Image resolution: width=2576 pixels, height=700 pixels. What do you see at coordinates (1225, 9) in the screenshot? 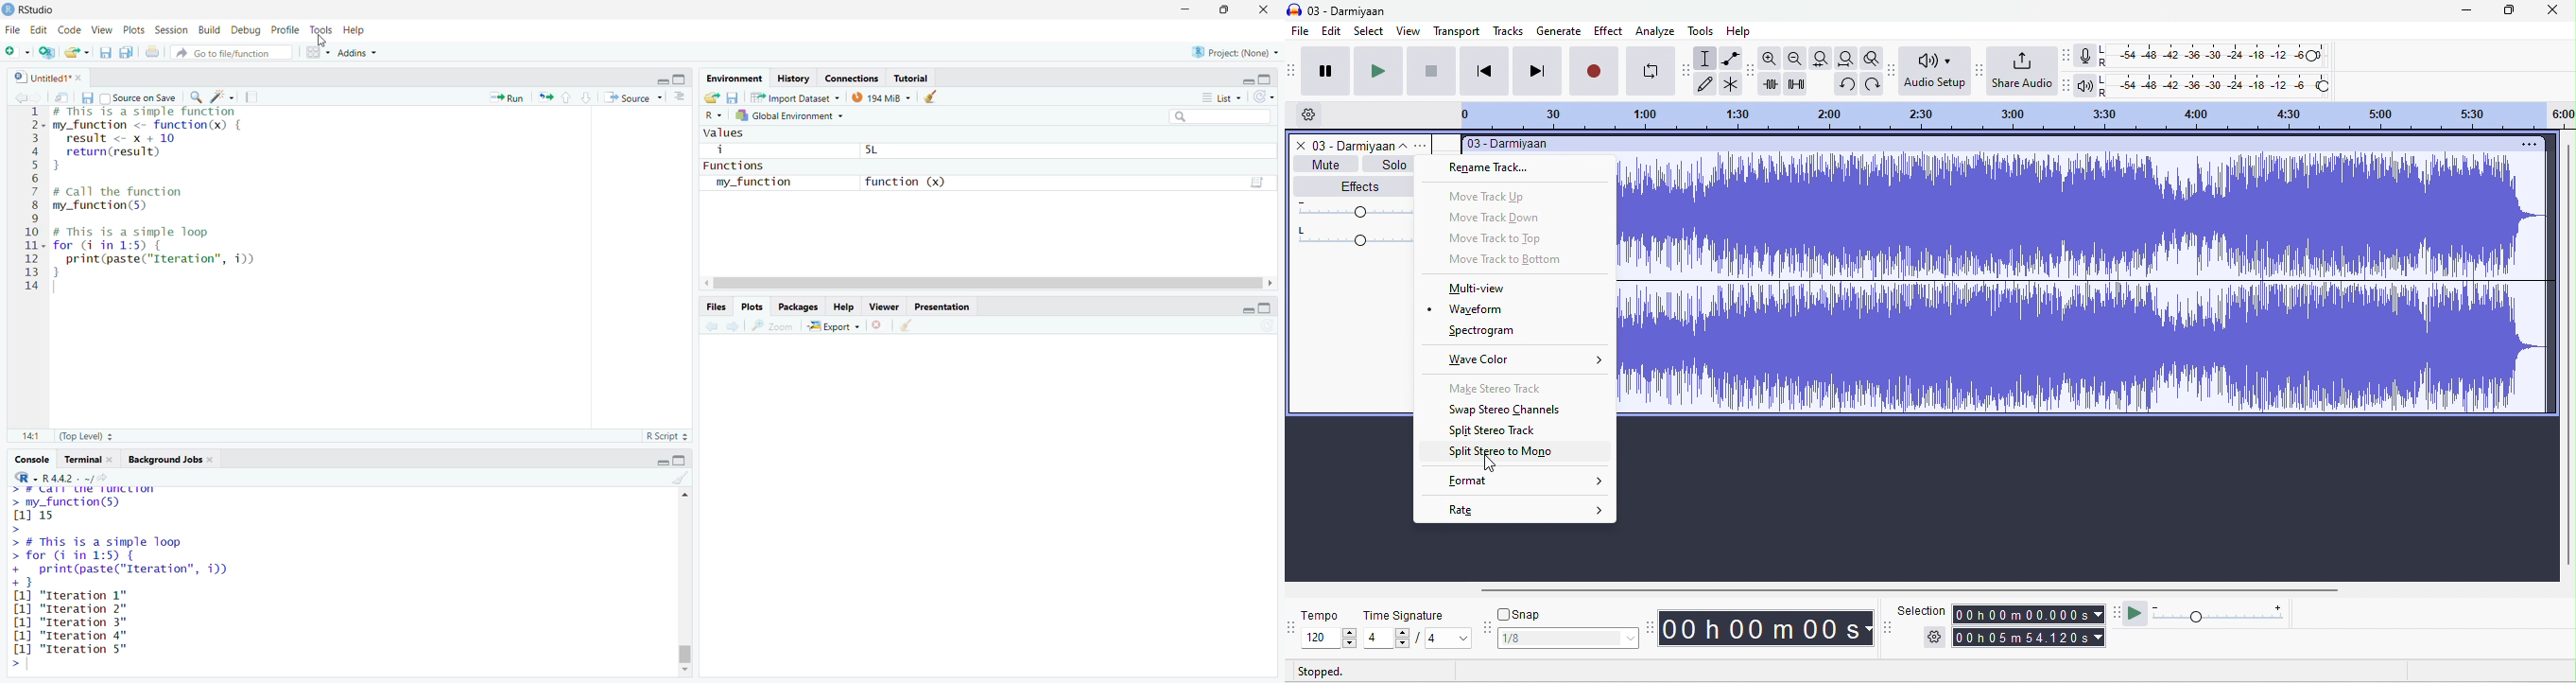
I see `maximize` at bounding box center [1225, 9].